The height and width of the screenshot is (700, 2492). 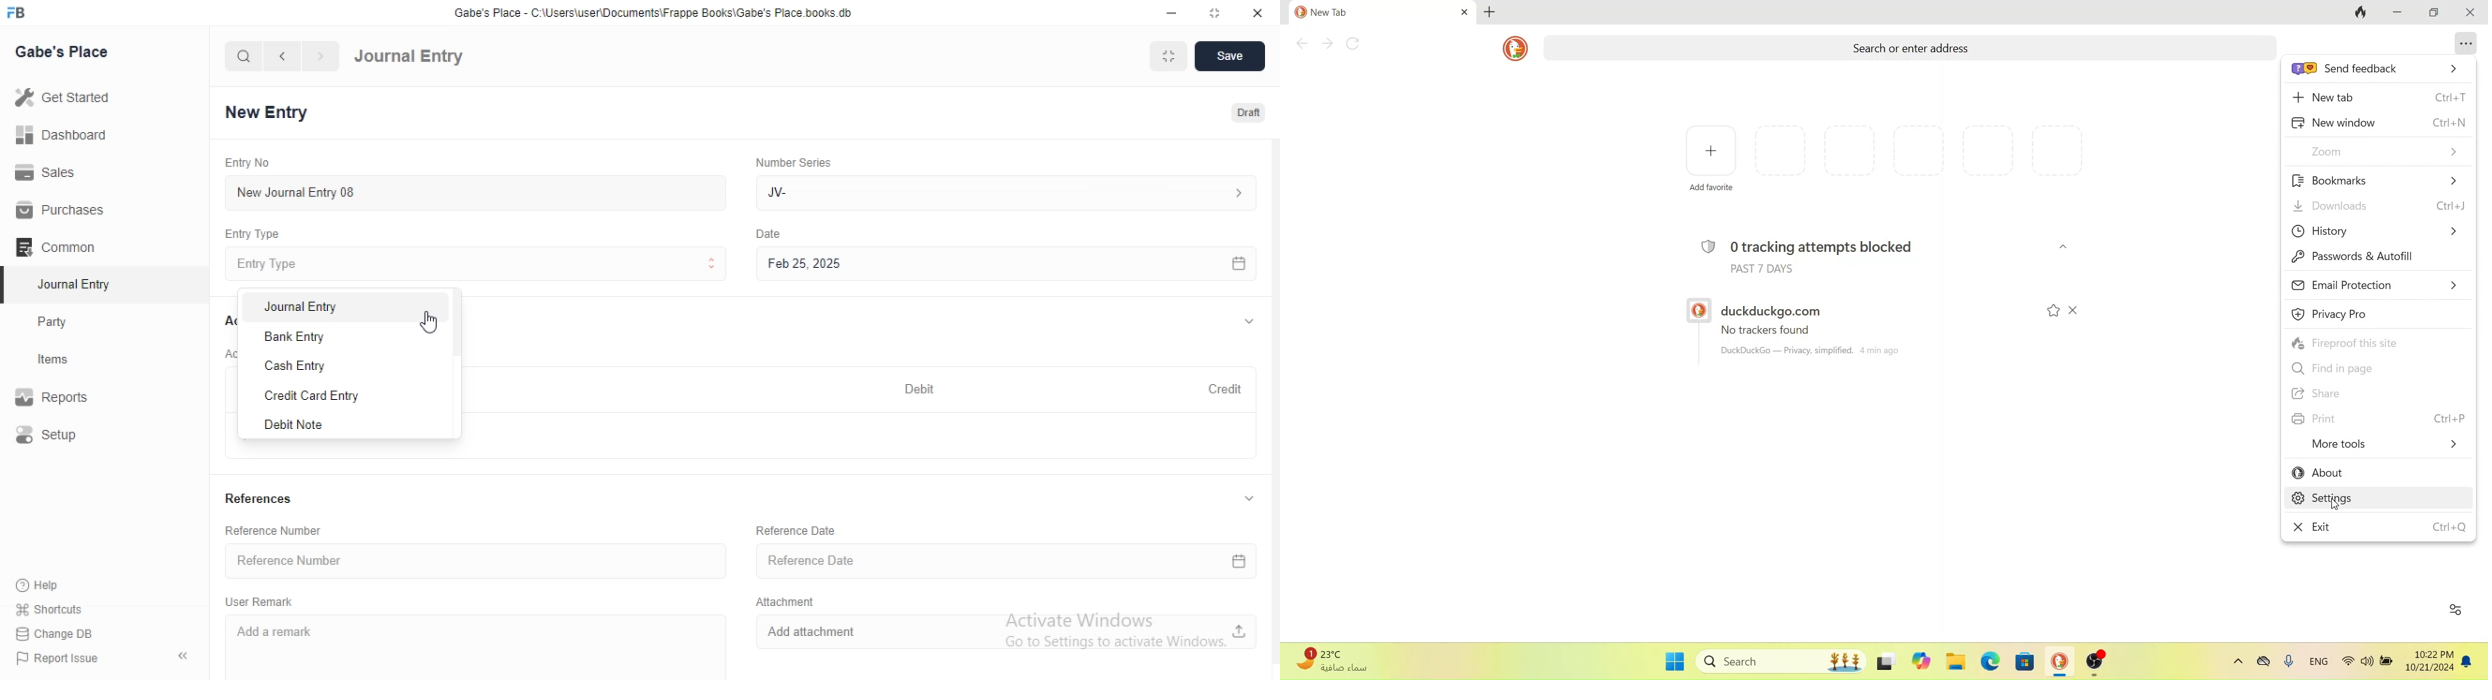 What do you see at coordinates (61, 52) in the screenshot?
I see `Gabe's Place` at bounding box center [61, 52].